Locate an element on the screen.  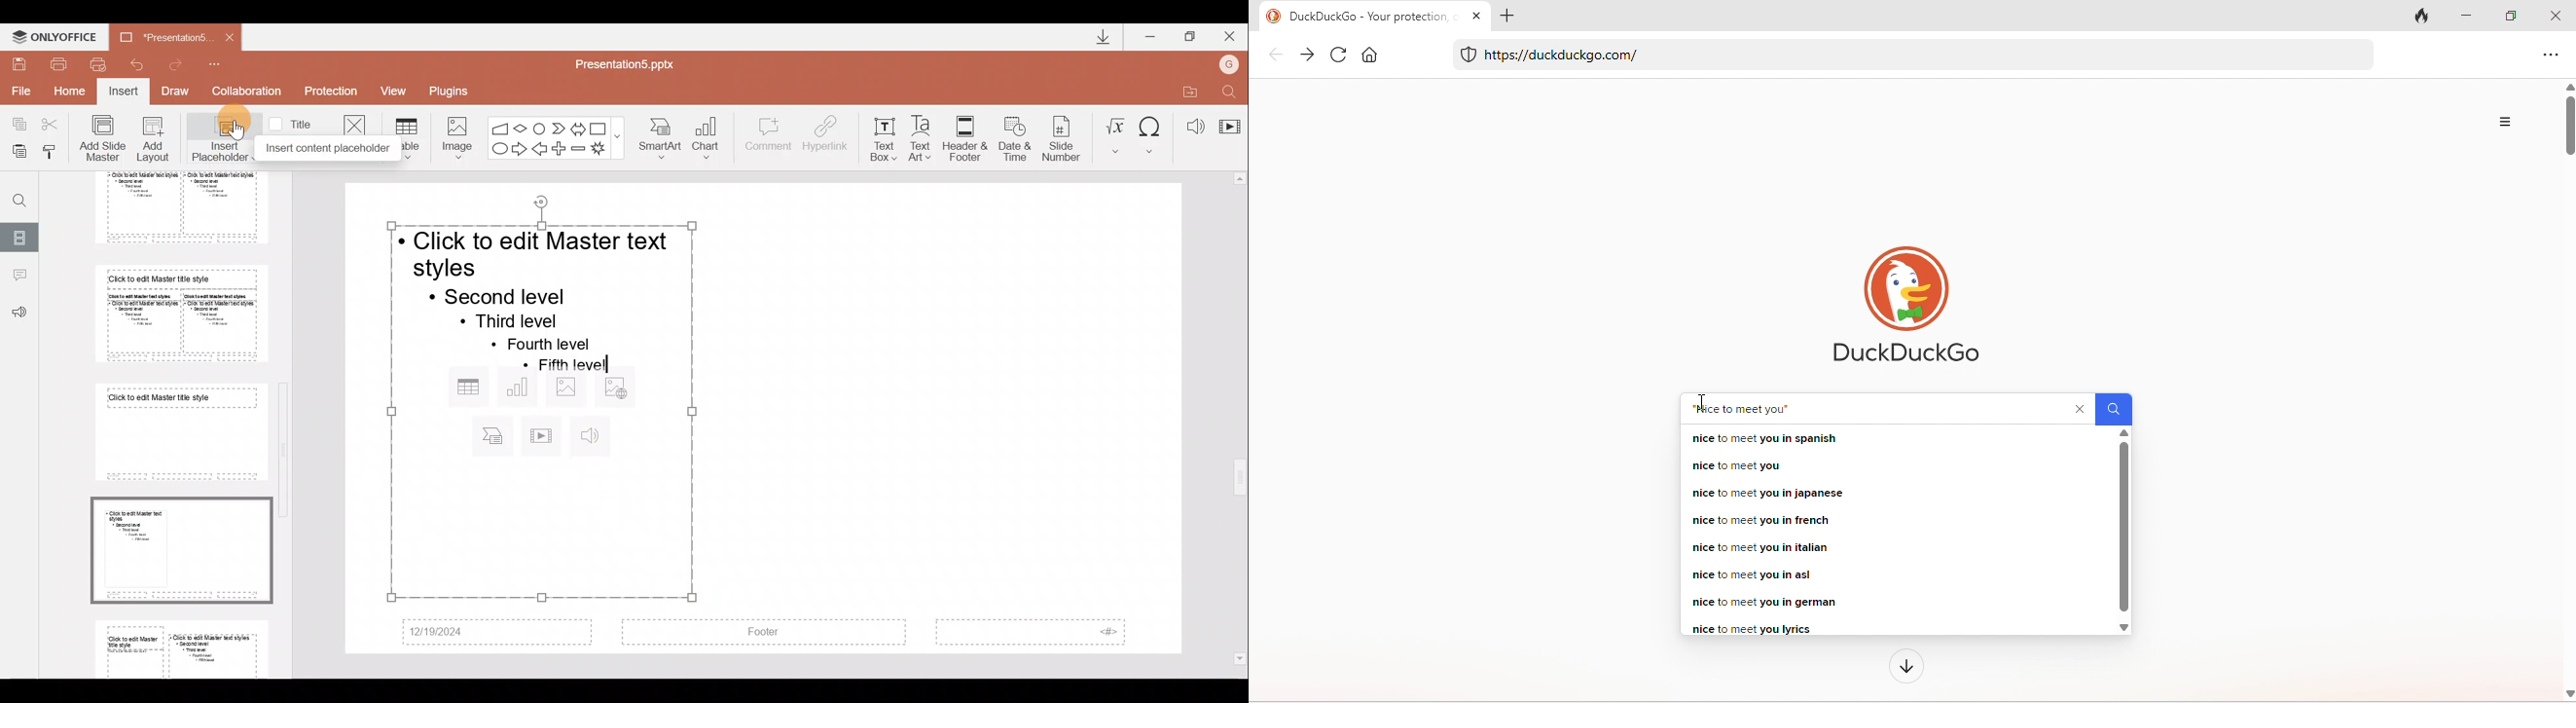
Draw is located at coordinates (180, 92).